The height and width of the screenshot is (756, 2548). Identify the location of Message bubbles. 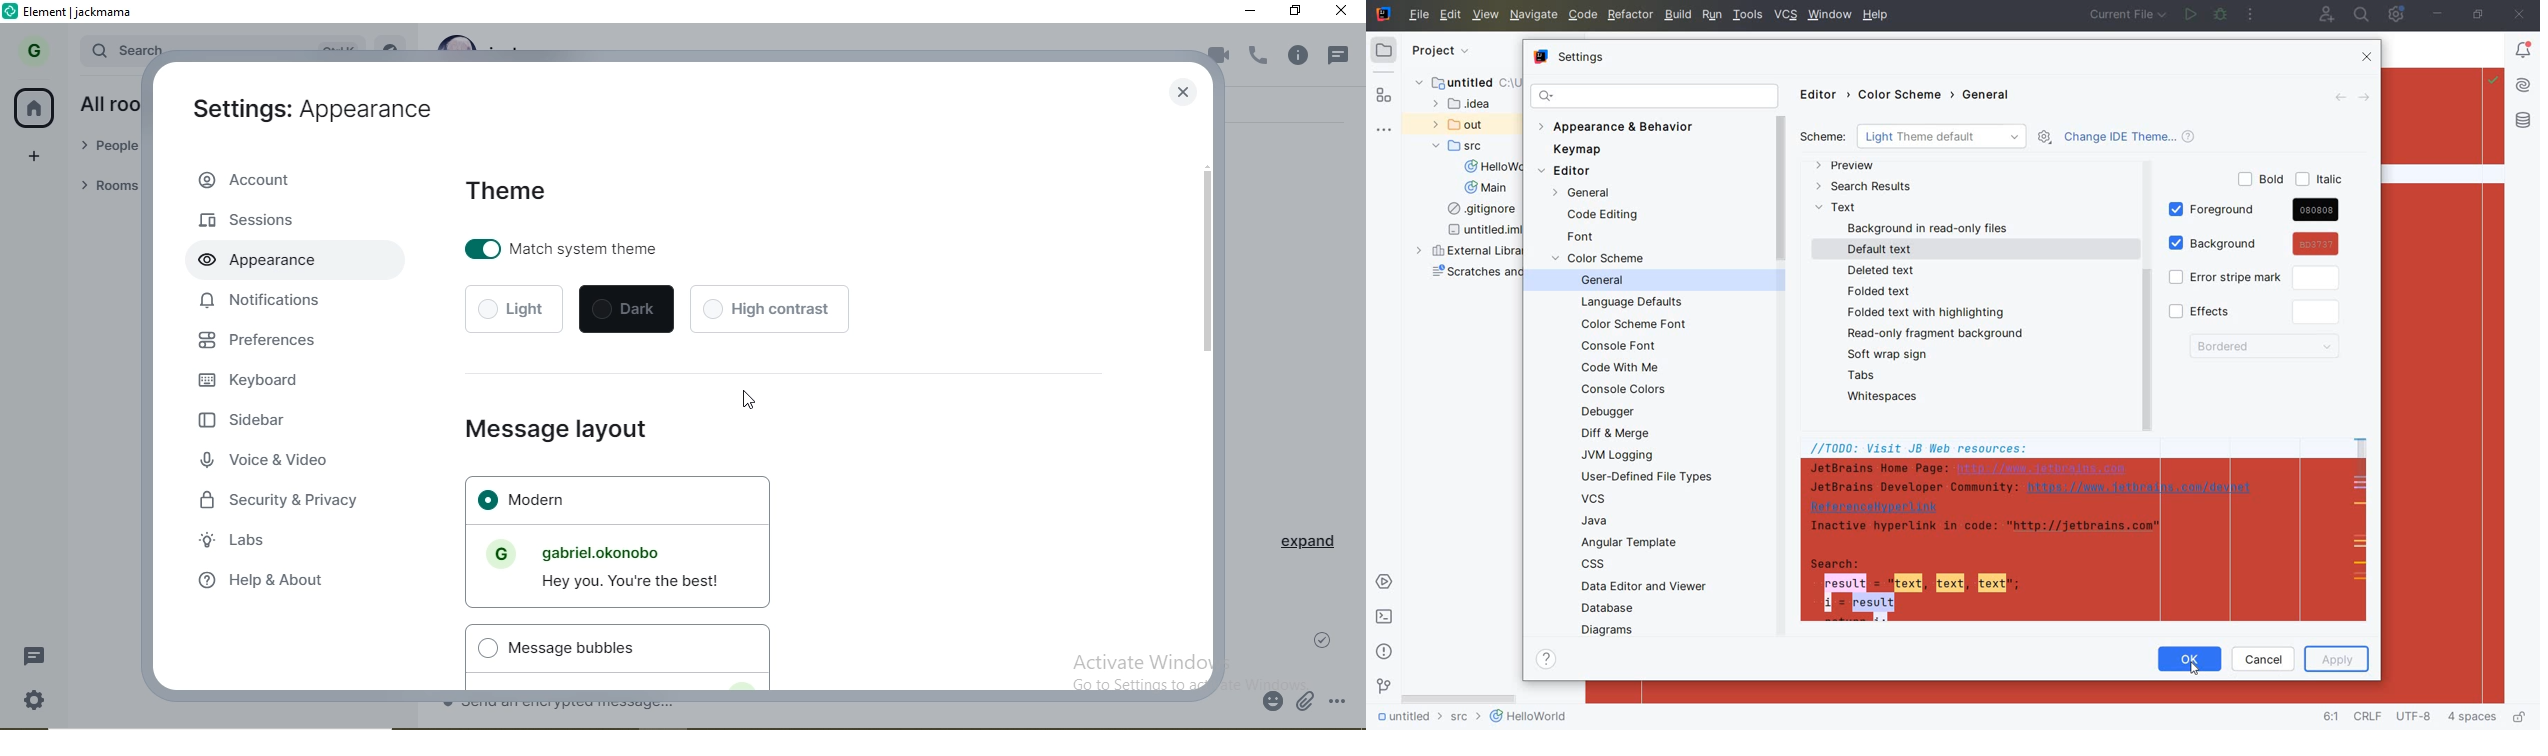
(571, 649).